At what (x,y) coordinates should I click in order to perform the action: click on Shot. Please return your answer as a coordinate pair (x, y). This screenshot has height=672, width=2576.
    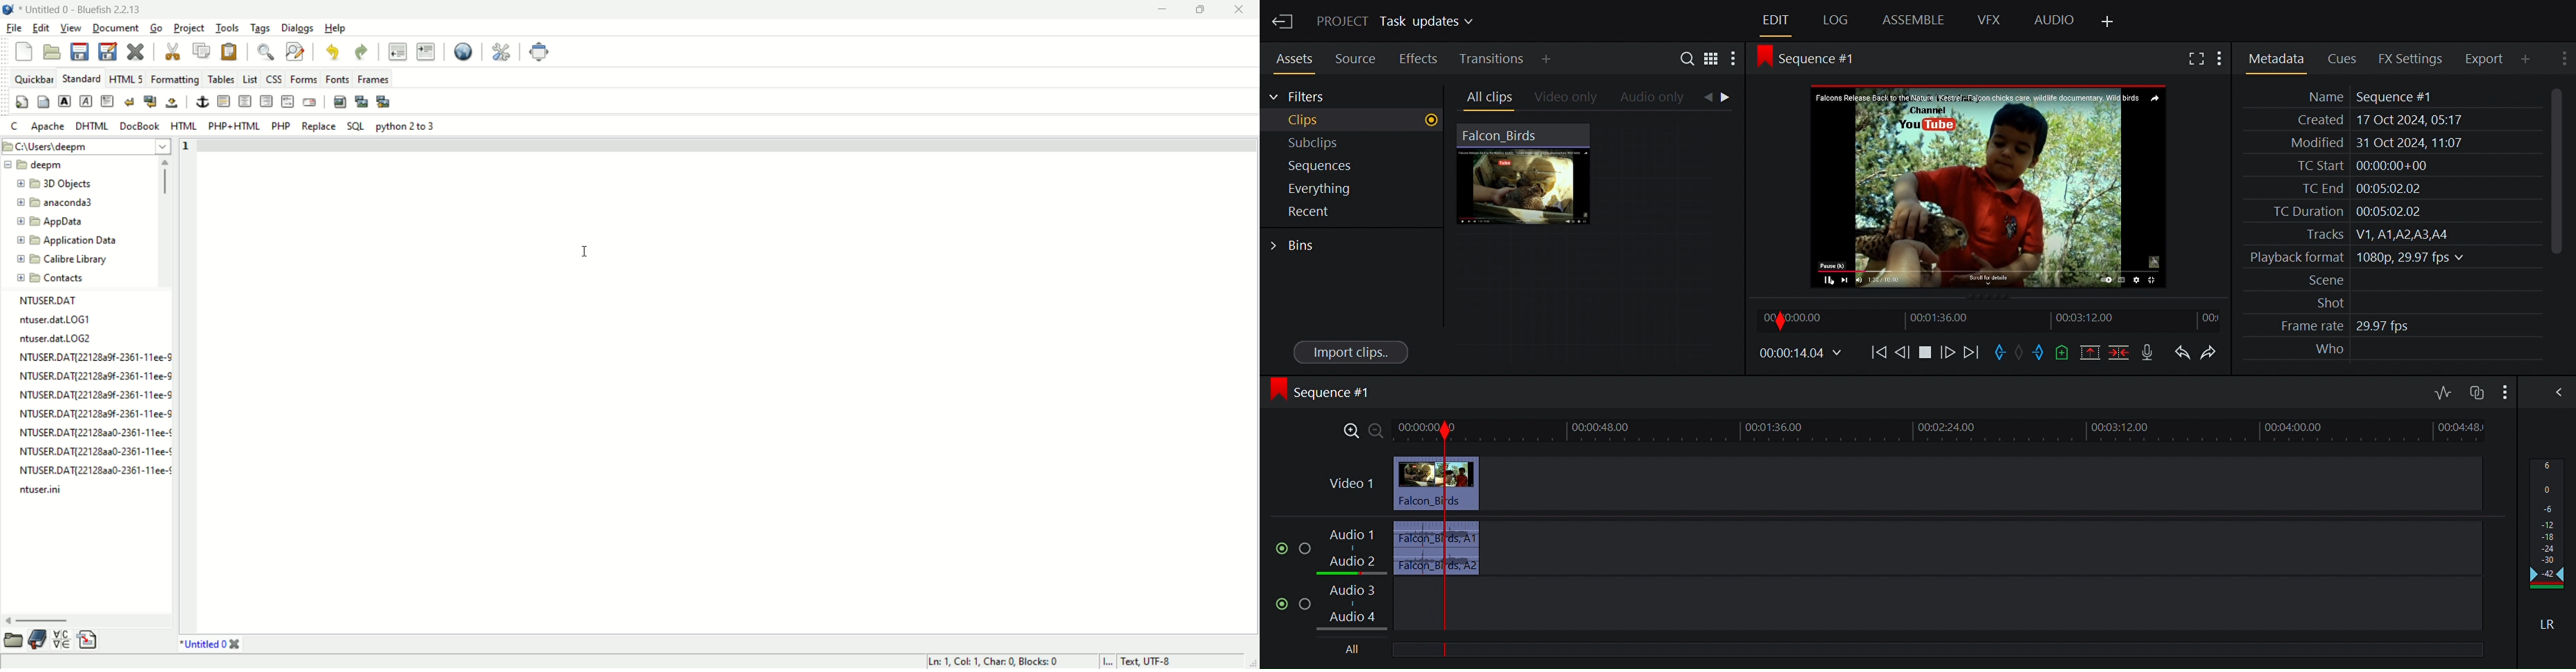
    Looking at the image, I should click on (2322, 303).